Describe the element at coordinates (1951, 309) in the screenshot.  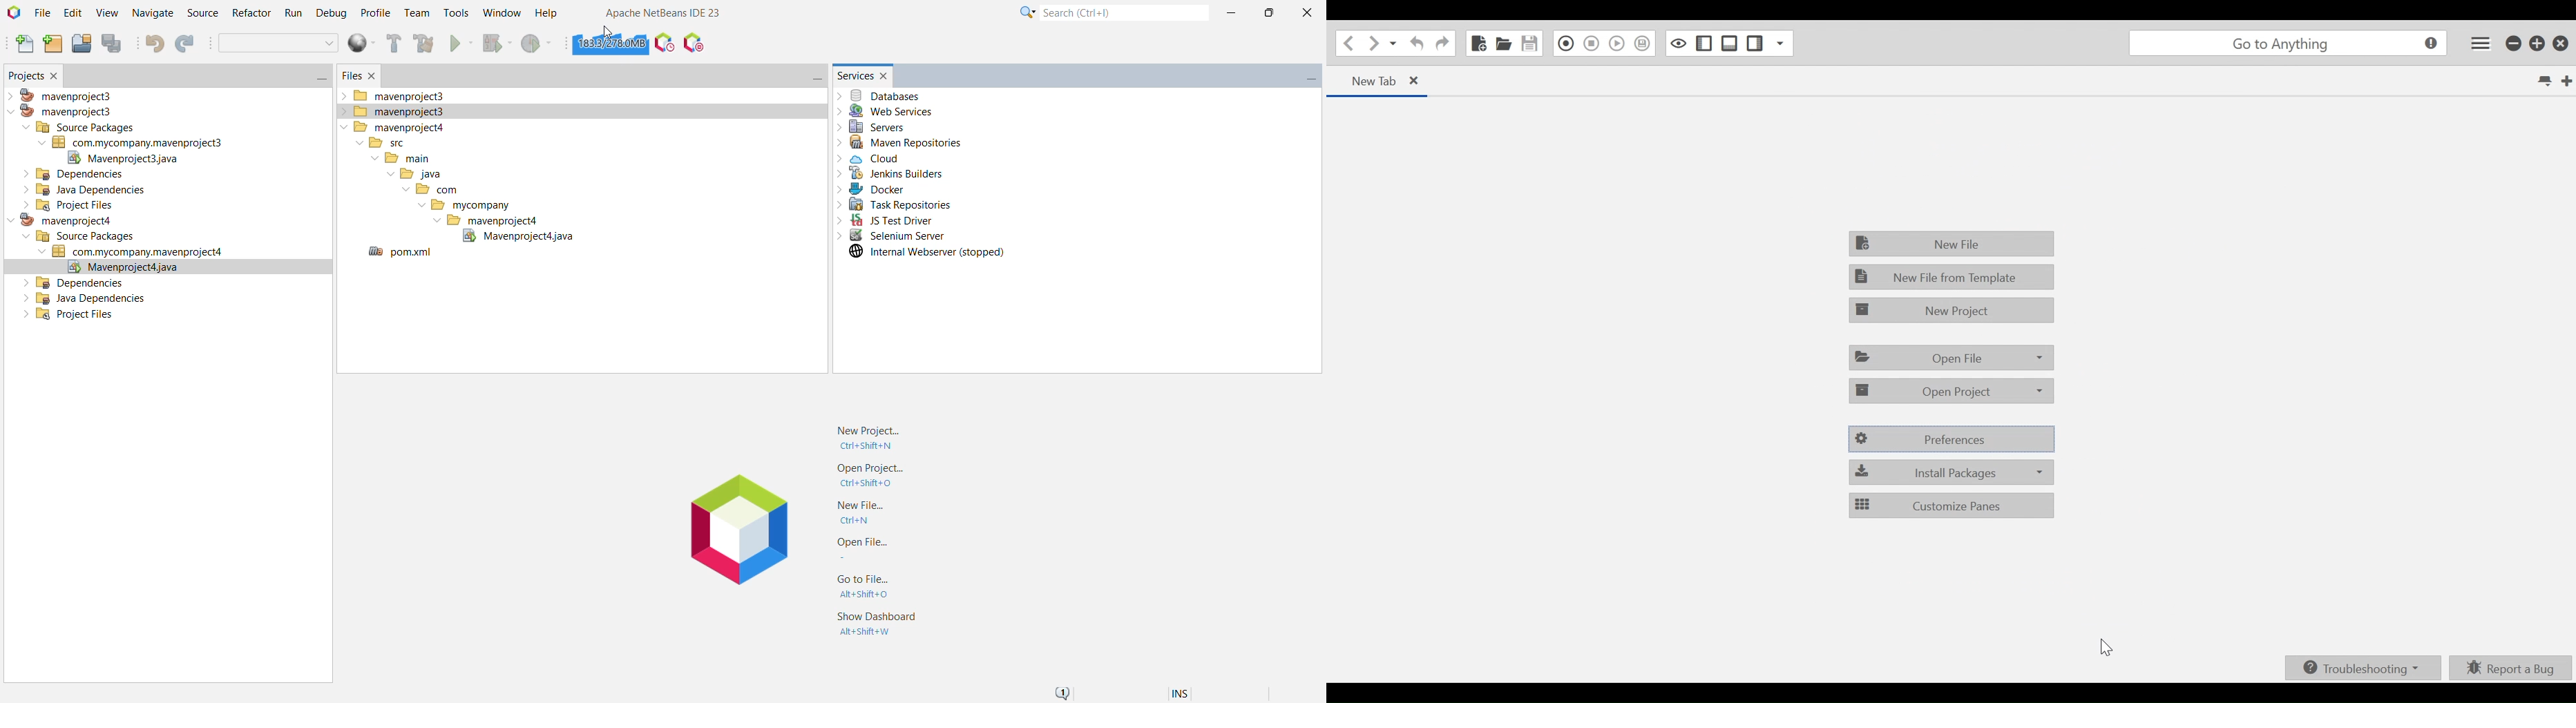
I see `New Project ` at that location.